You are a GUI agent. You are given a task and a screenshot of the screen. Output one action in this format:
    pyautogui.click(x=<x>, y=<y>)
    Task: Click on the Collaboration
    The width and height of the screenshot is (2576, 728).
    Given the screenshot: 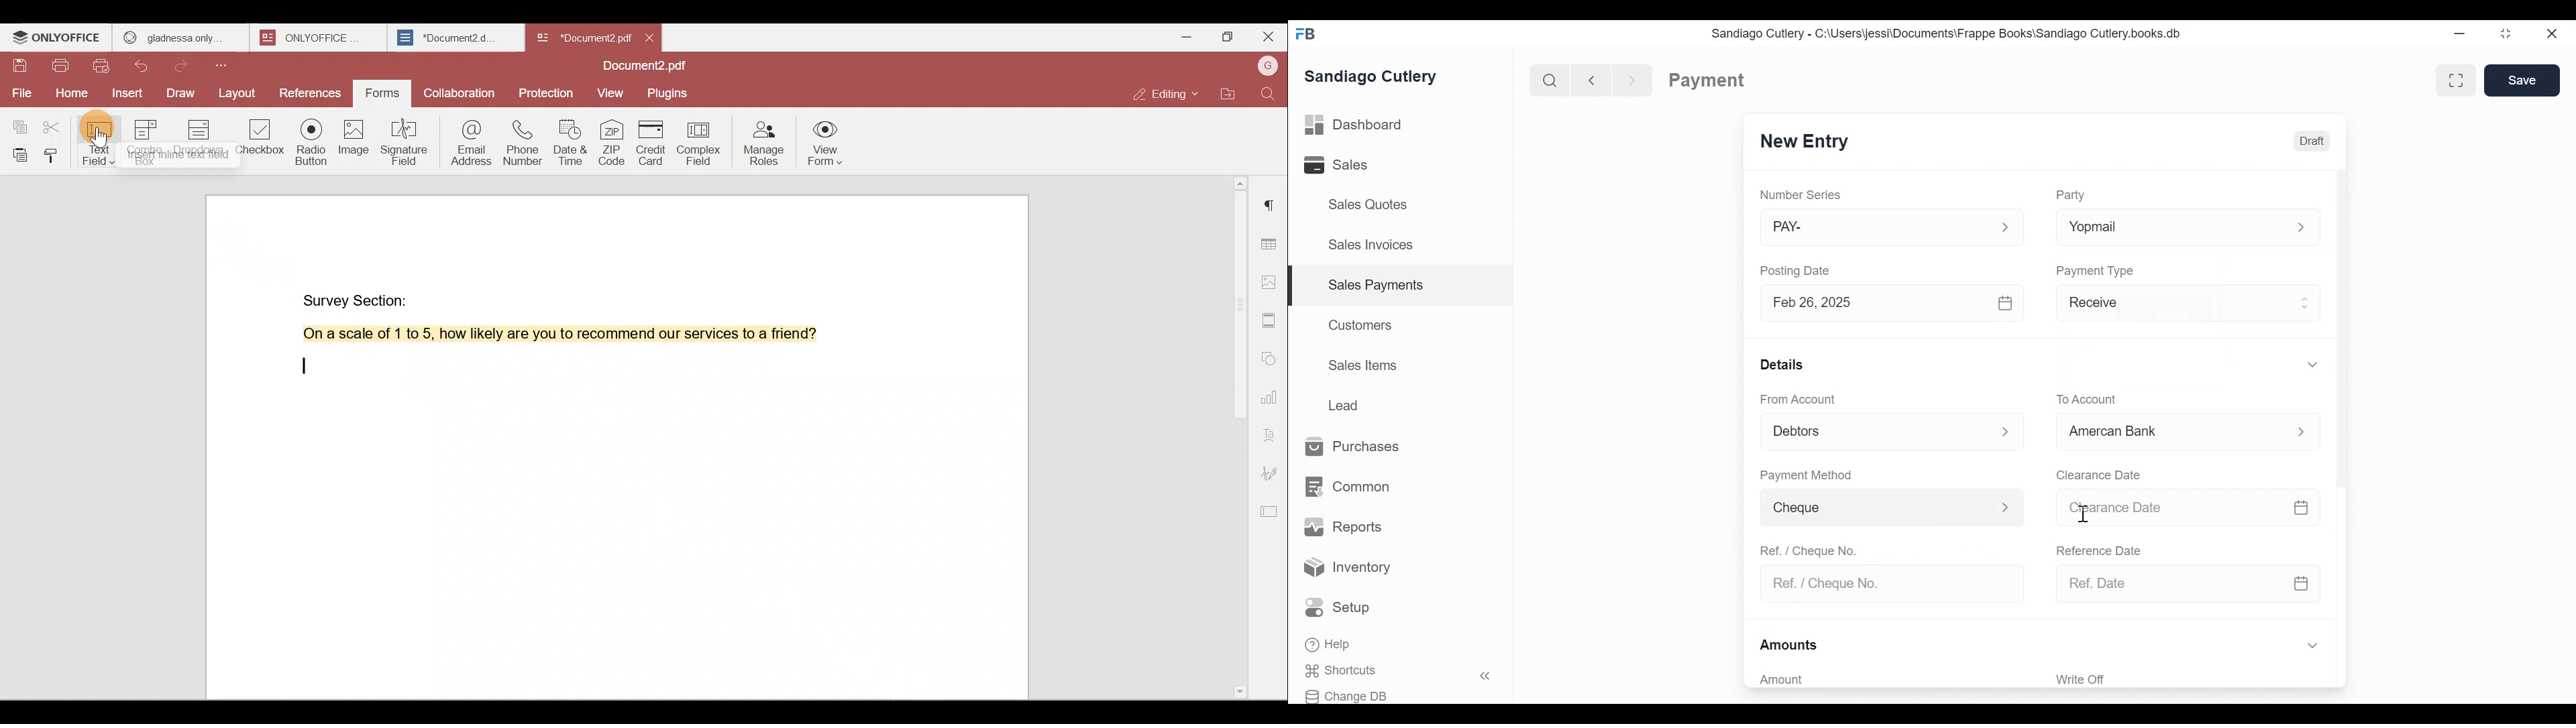 What is the action you would take?
    pyautogui.click(x=458, y=92)
    